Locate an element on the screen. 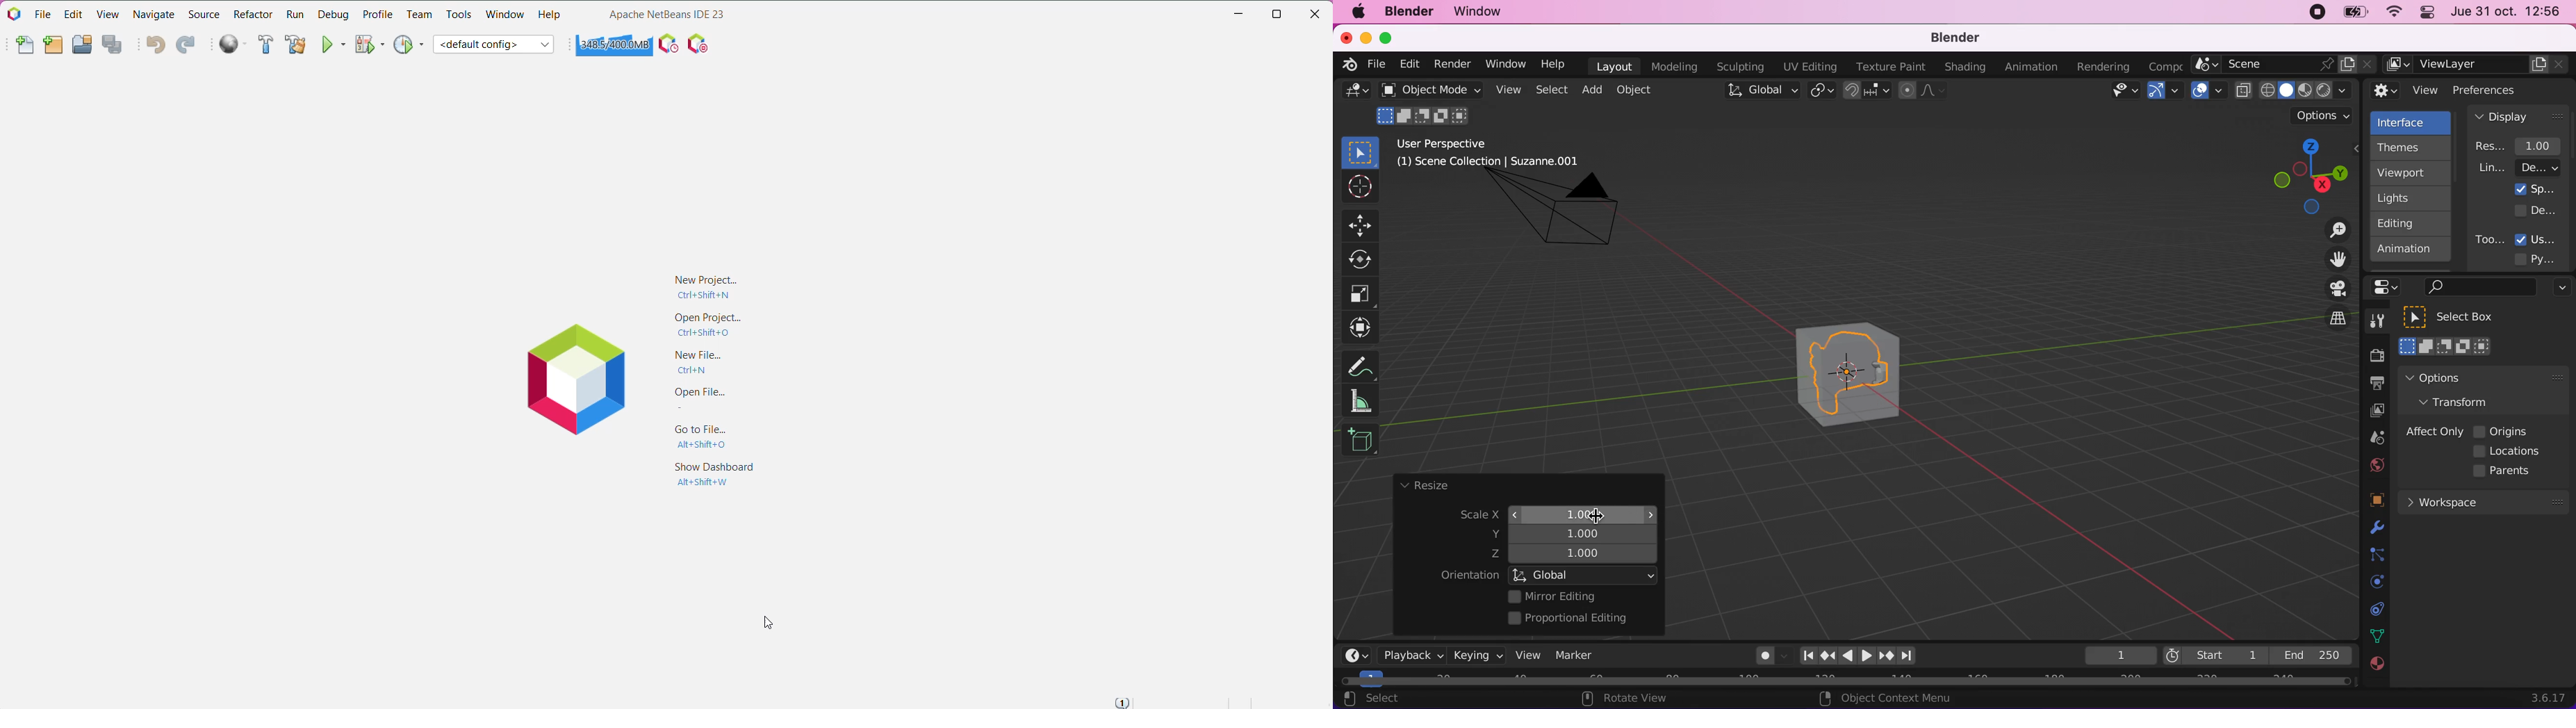 The height and width of the screenshot is (728, 2576). display panel is located at coordinates (2519, 116).